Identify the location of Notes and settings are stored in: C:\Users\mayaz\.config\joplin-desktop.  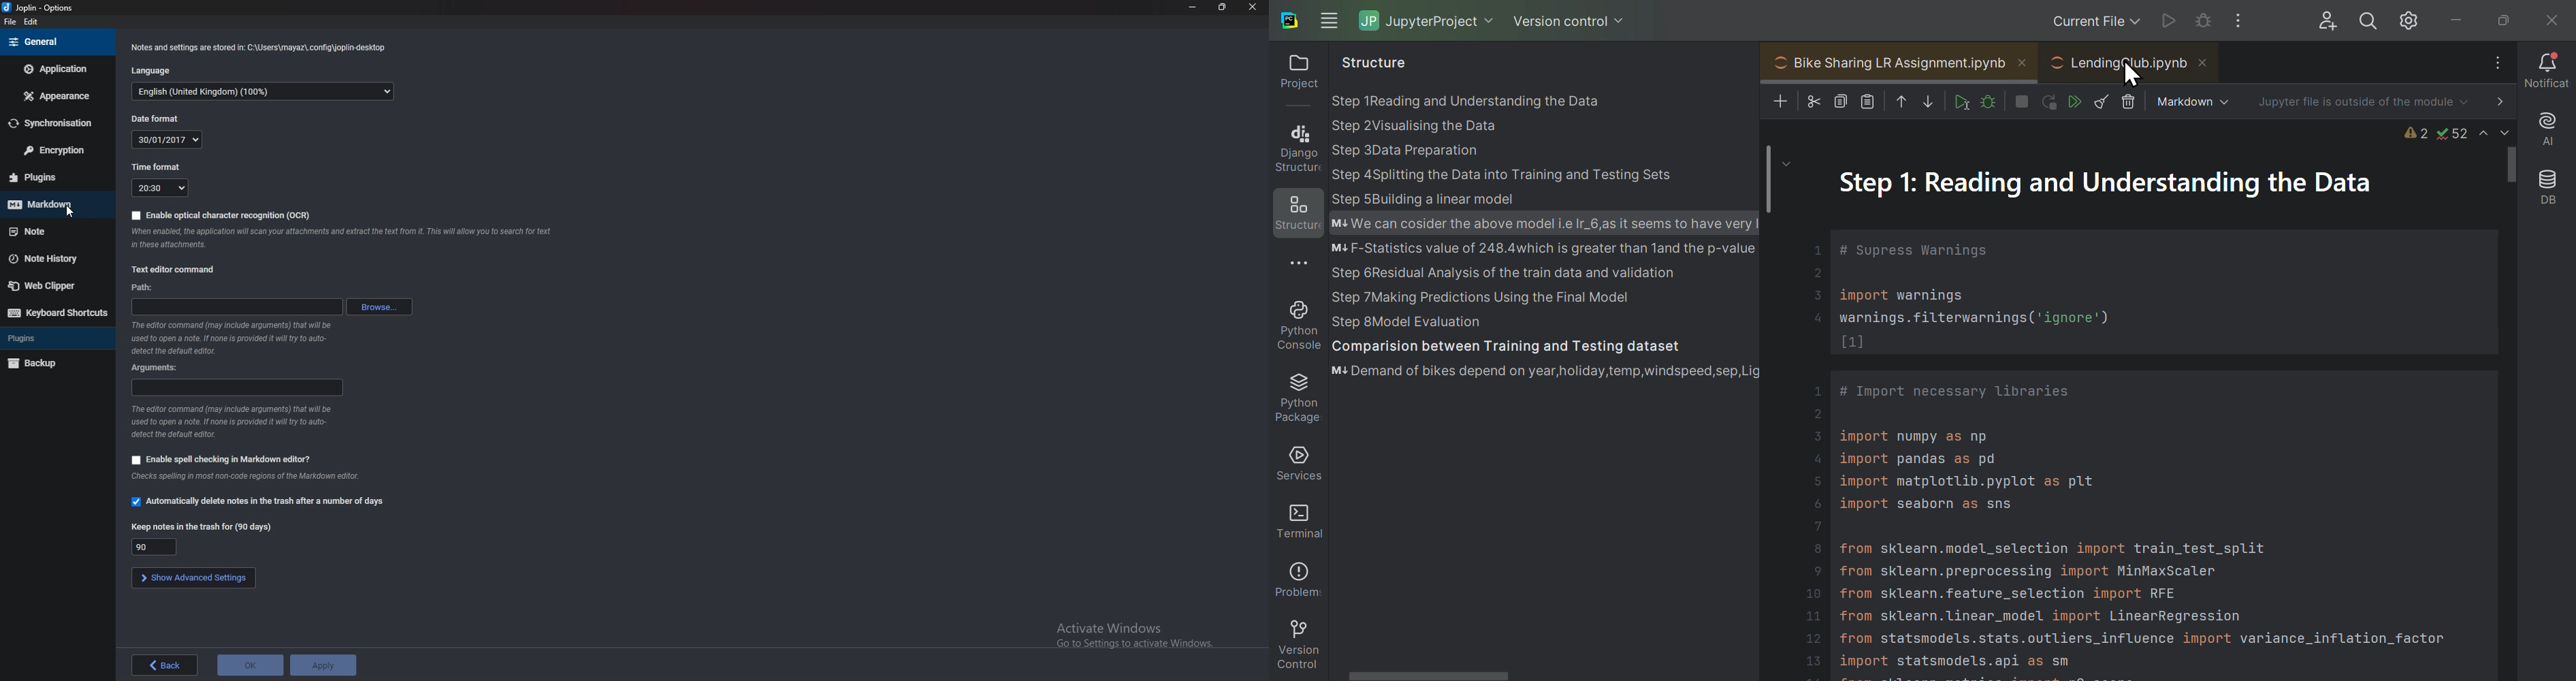
(259, 47).